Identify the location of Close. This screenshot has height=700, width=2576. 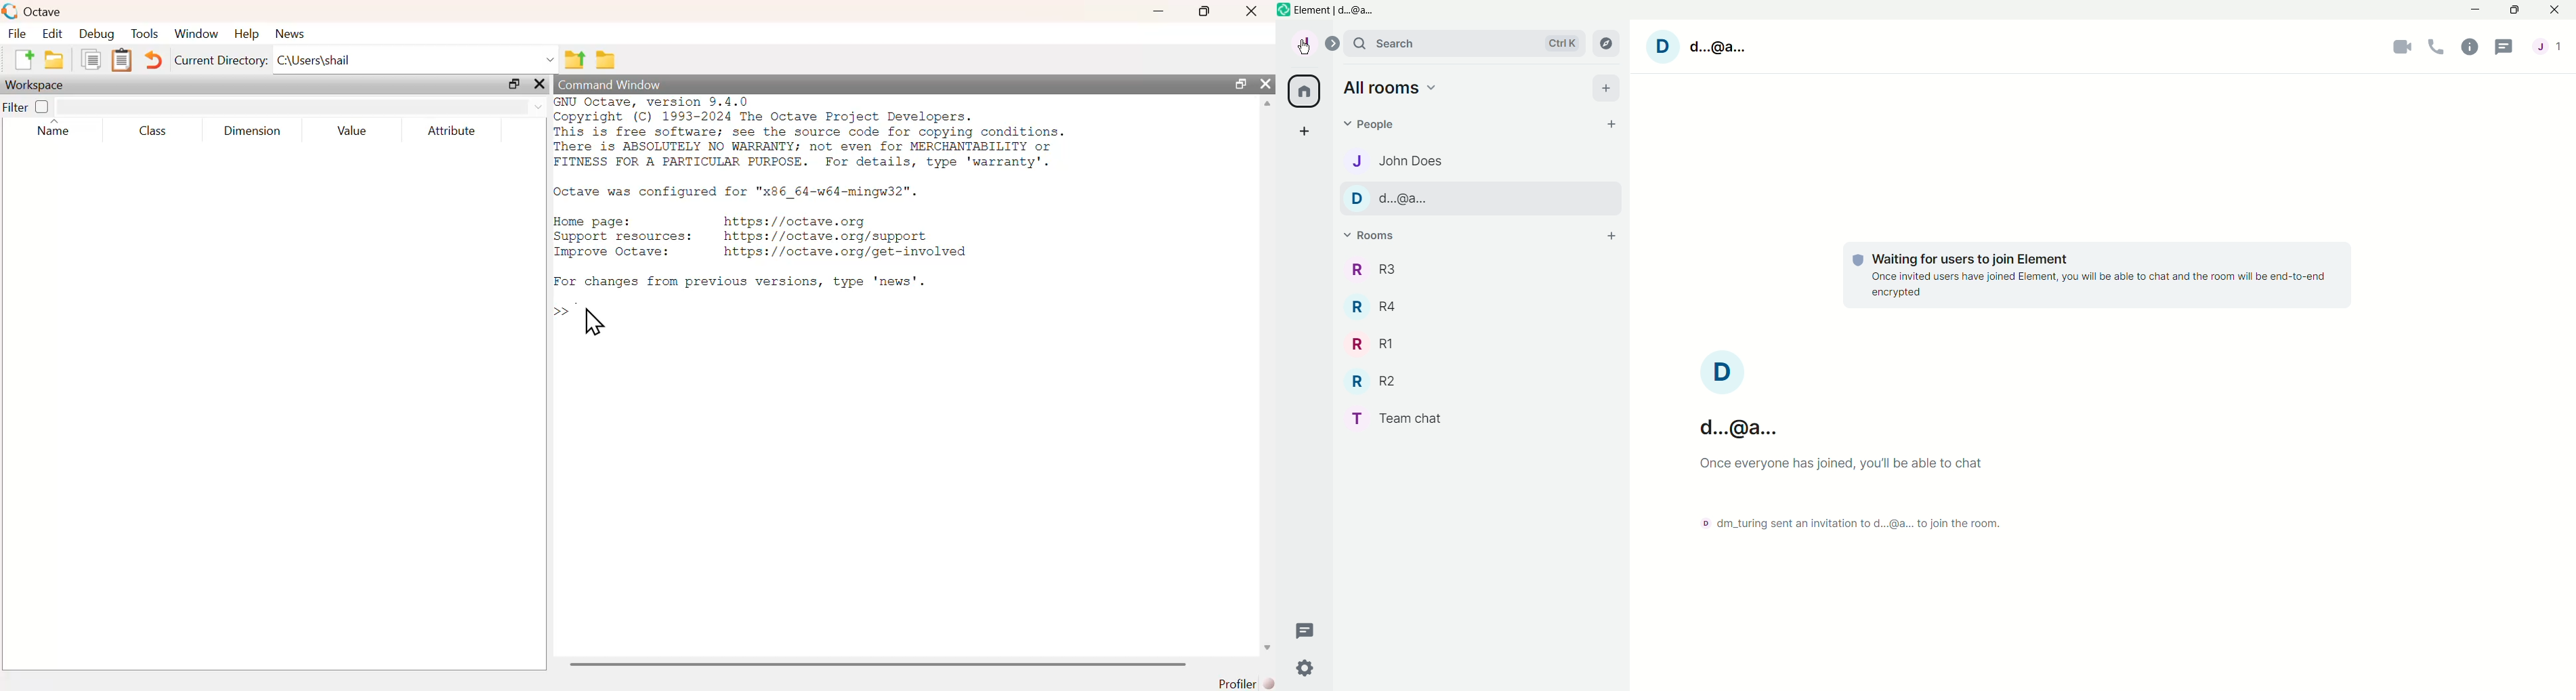
(2556, 9).